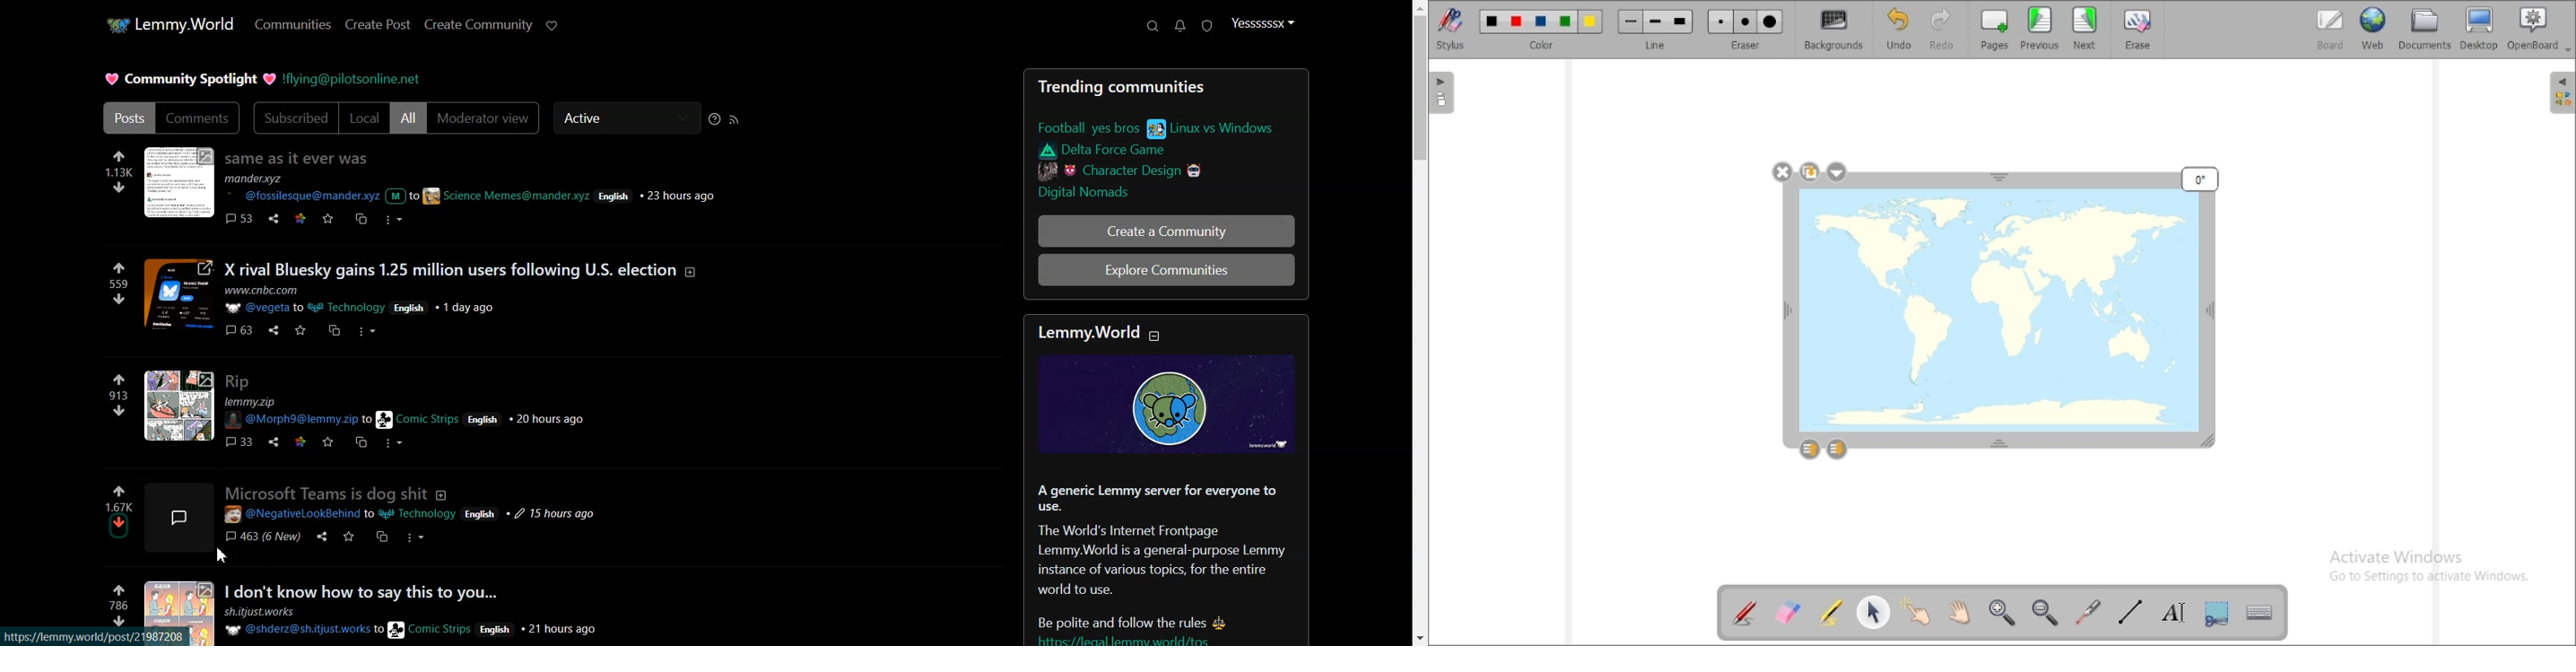 This screenshot has height=672, width=2576. I want to click on Home Page, so click(168, 24).